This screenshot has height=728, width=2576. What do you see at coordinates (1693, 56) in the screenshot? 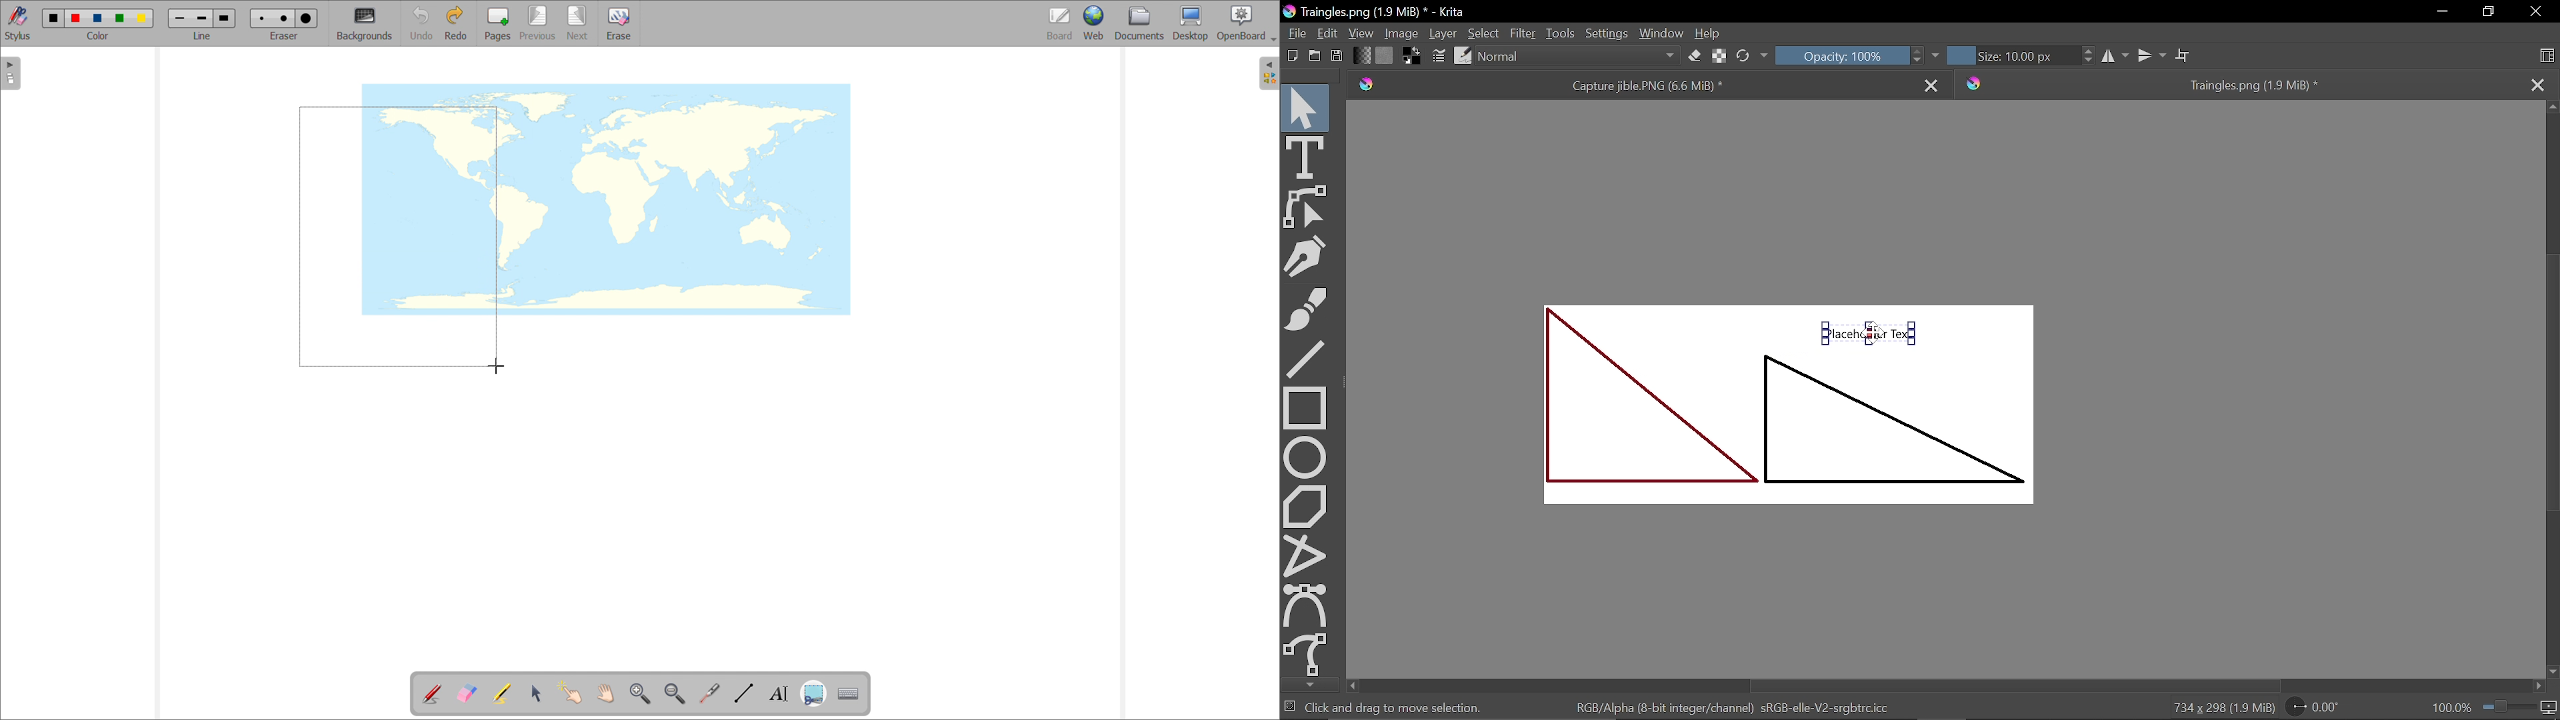
I see `Eraser` at bounding box center [1693, 56].